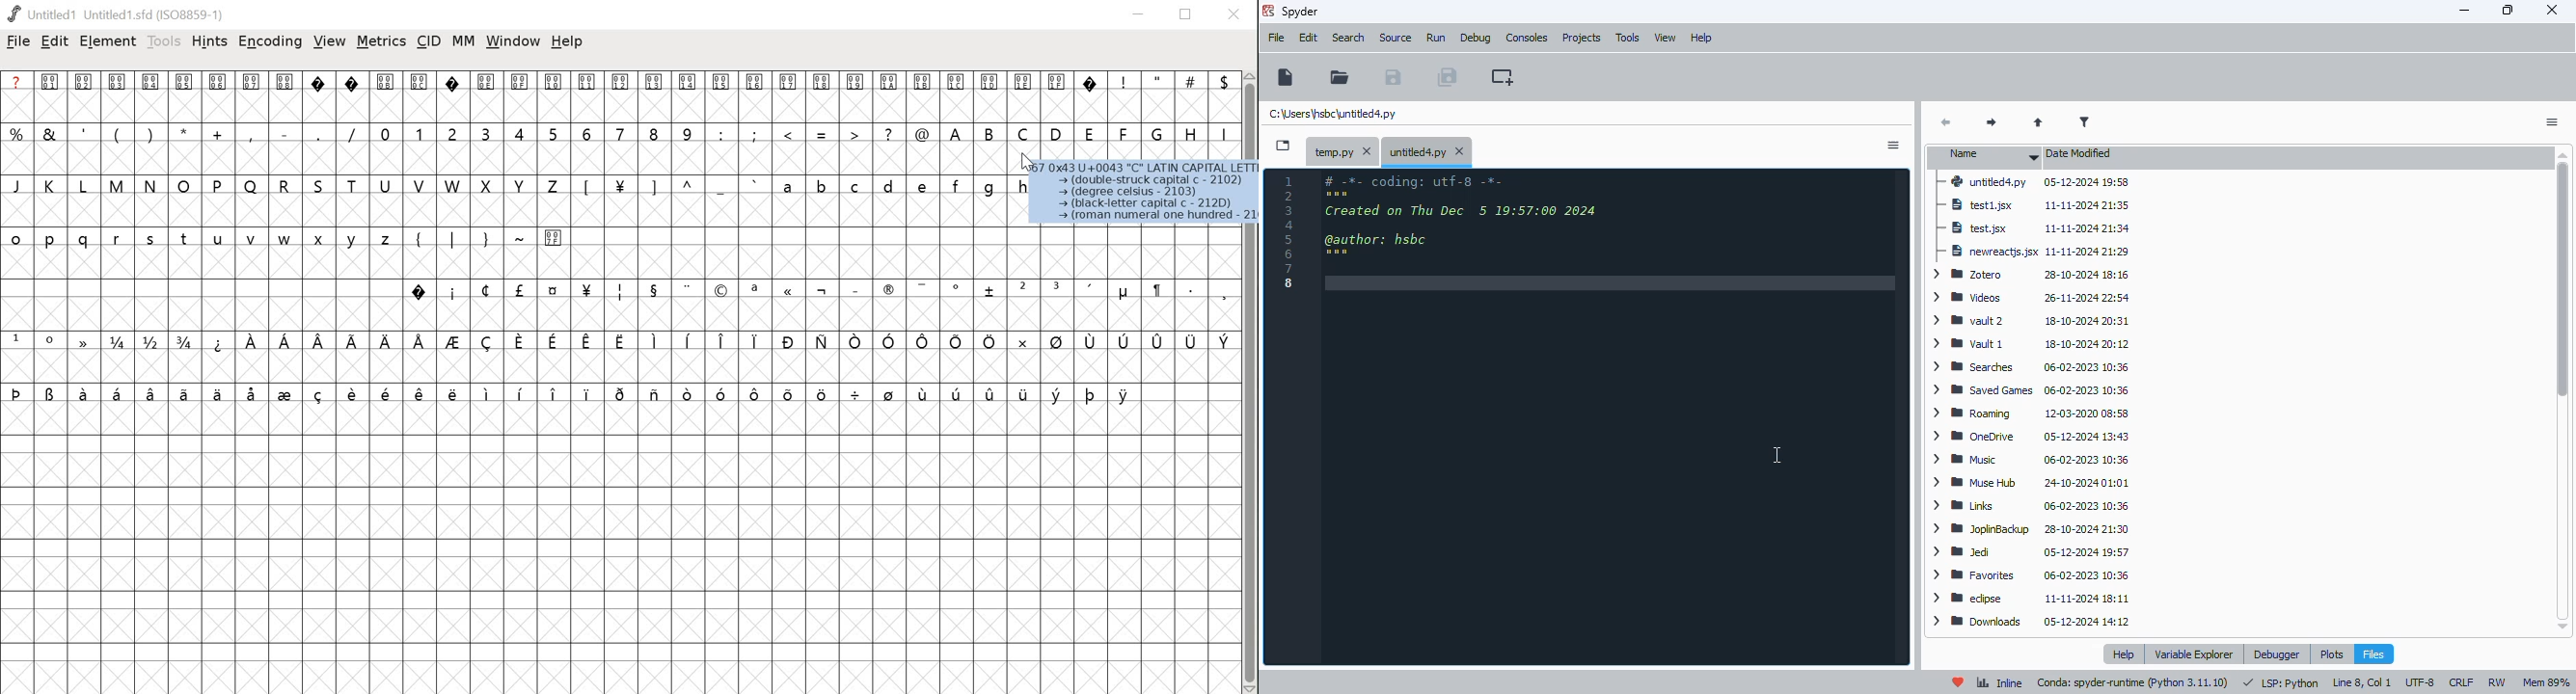 The image size is (2576, 700). What do you see at coordinates (1975, 436) in the screenshot?
I see `oneDrive` at bounding box center [1975, 436].